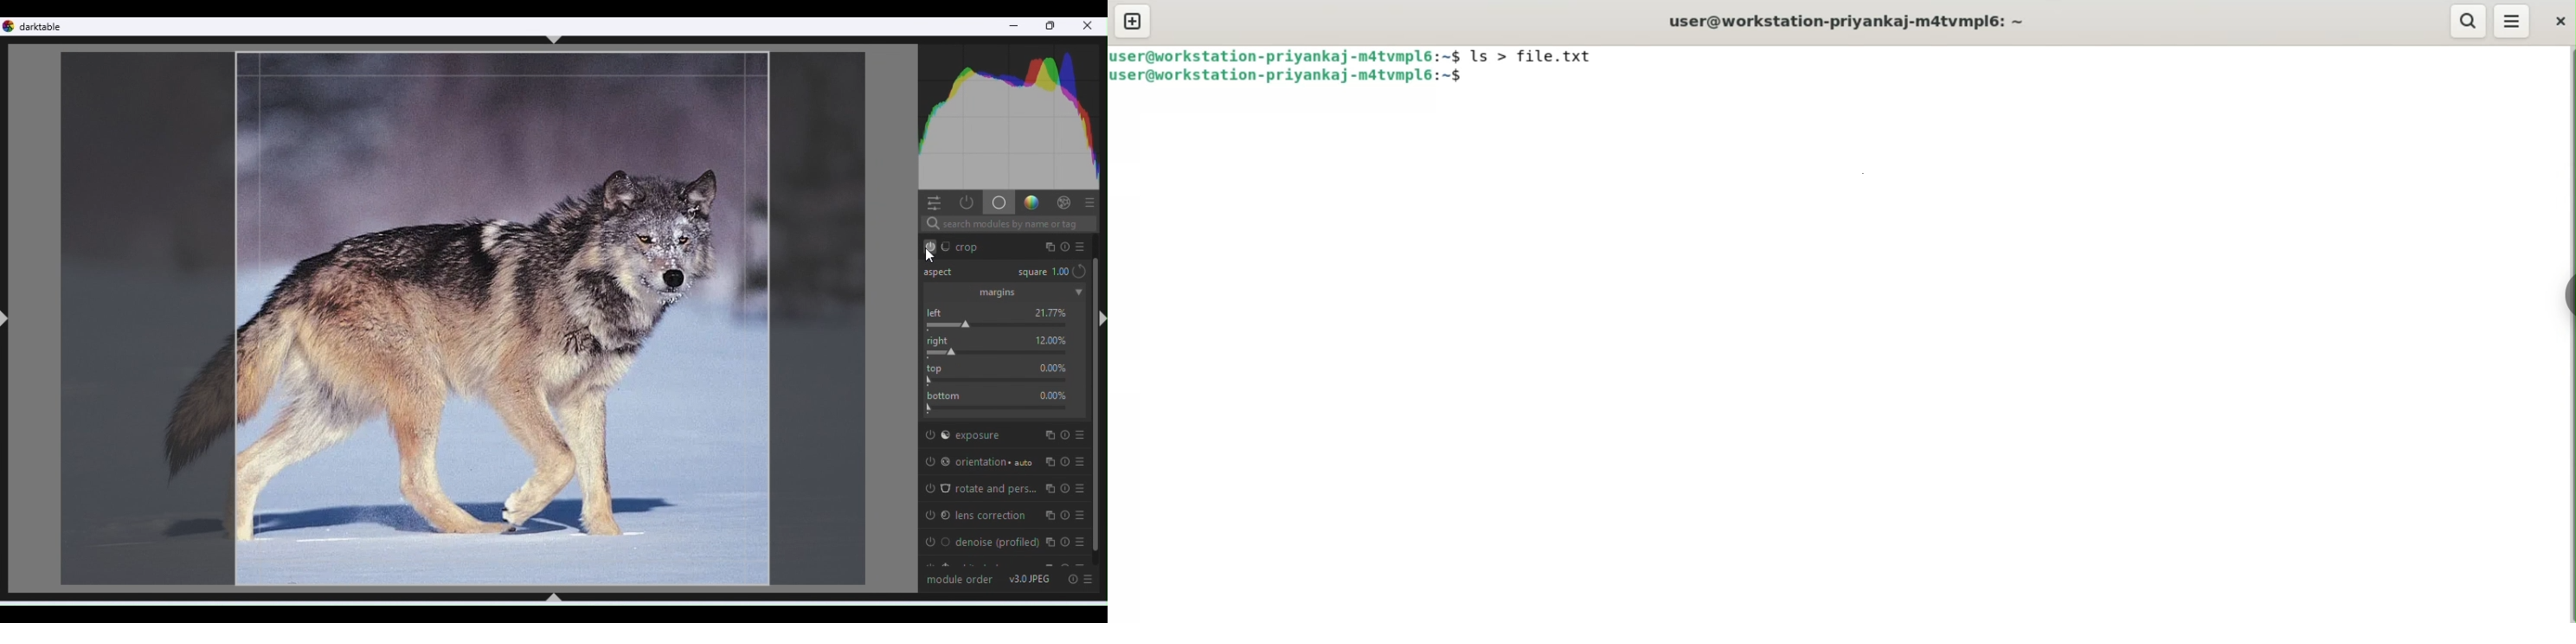 The height and width of the screenshot is (644, 2576). What do you see at coordinates (7, 319) in the screenshot?
I see `ctrl+shift+l` at bounding box center [7, 319].